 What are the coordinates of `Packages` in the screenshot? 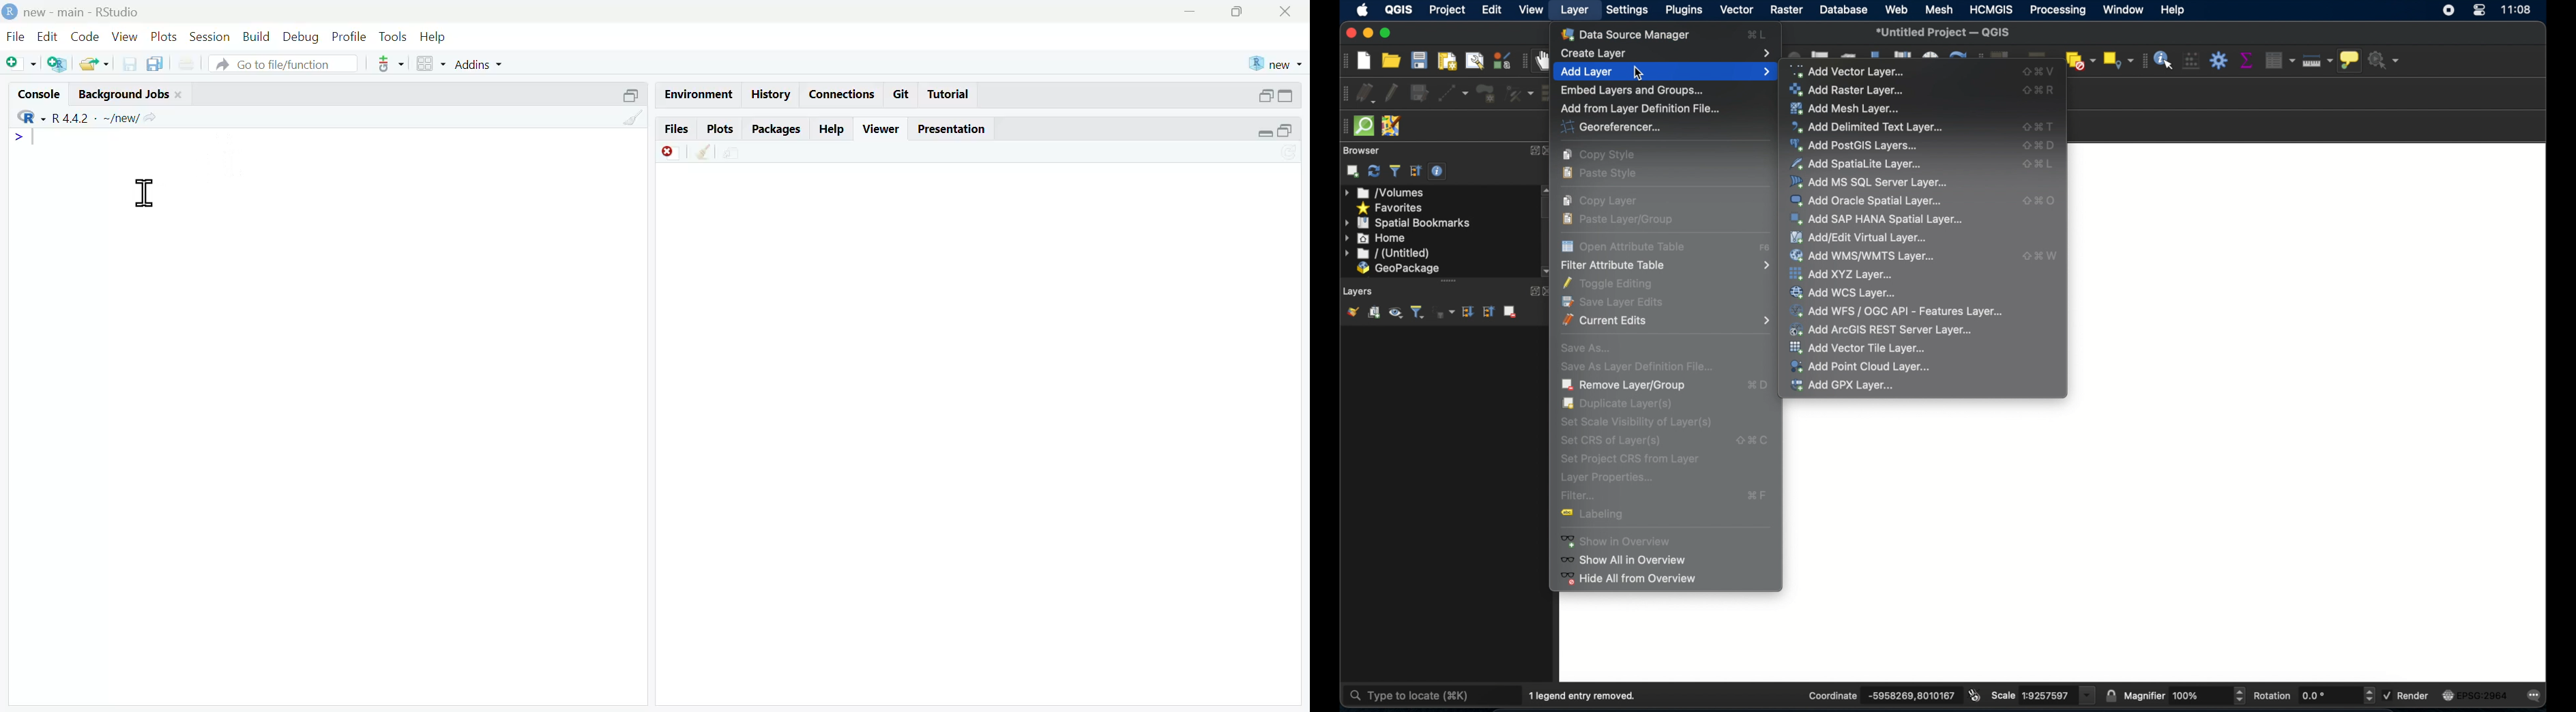 It's located at (776, 128).